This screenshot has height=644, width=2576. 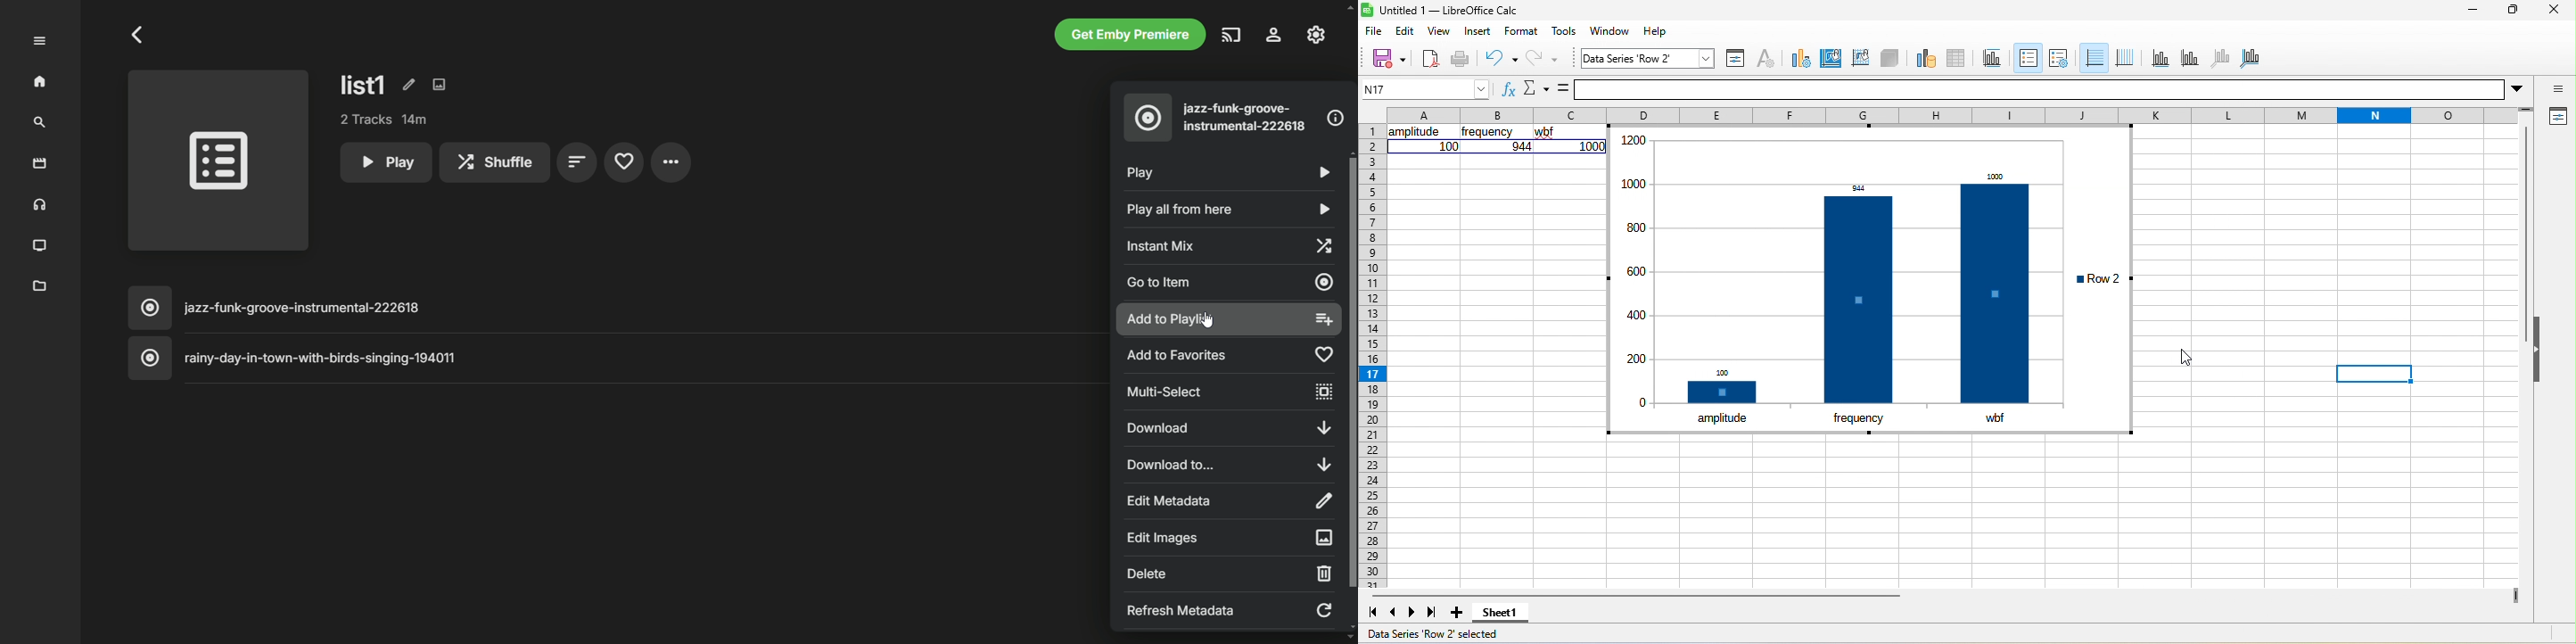 I want to click on frequency, so click(x=1488, y=133).